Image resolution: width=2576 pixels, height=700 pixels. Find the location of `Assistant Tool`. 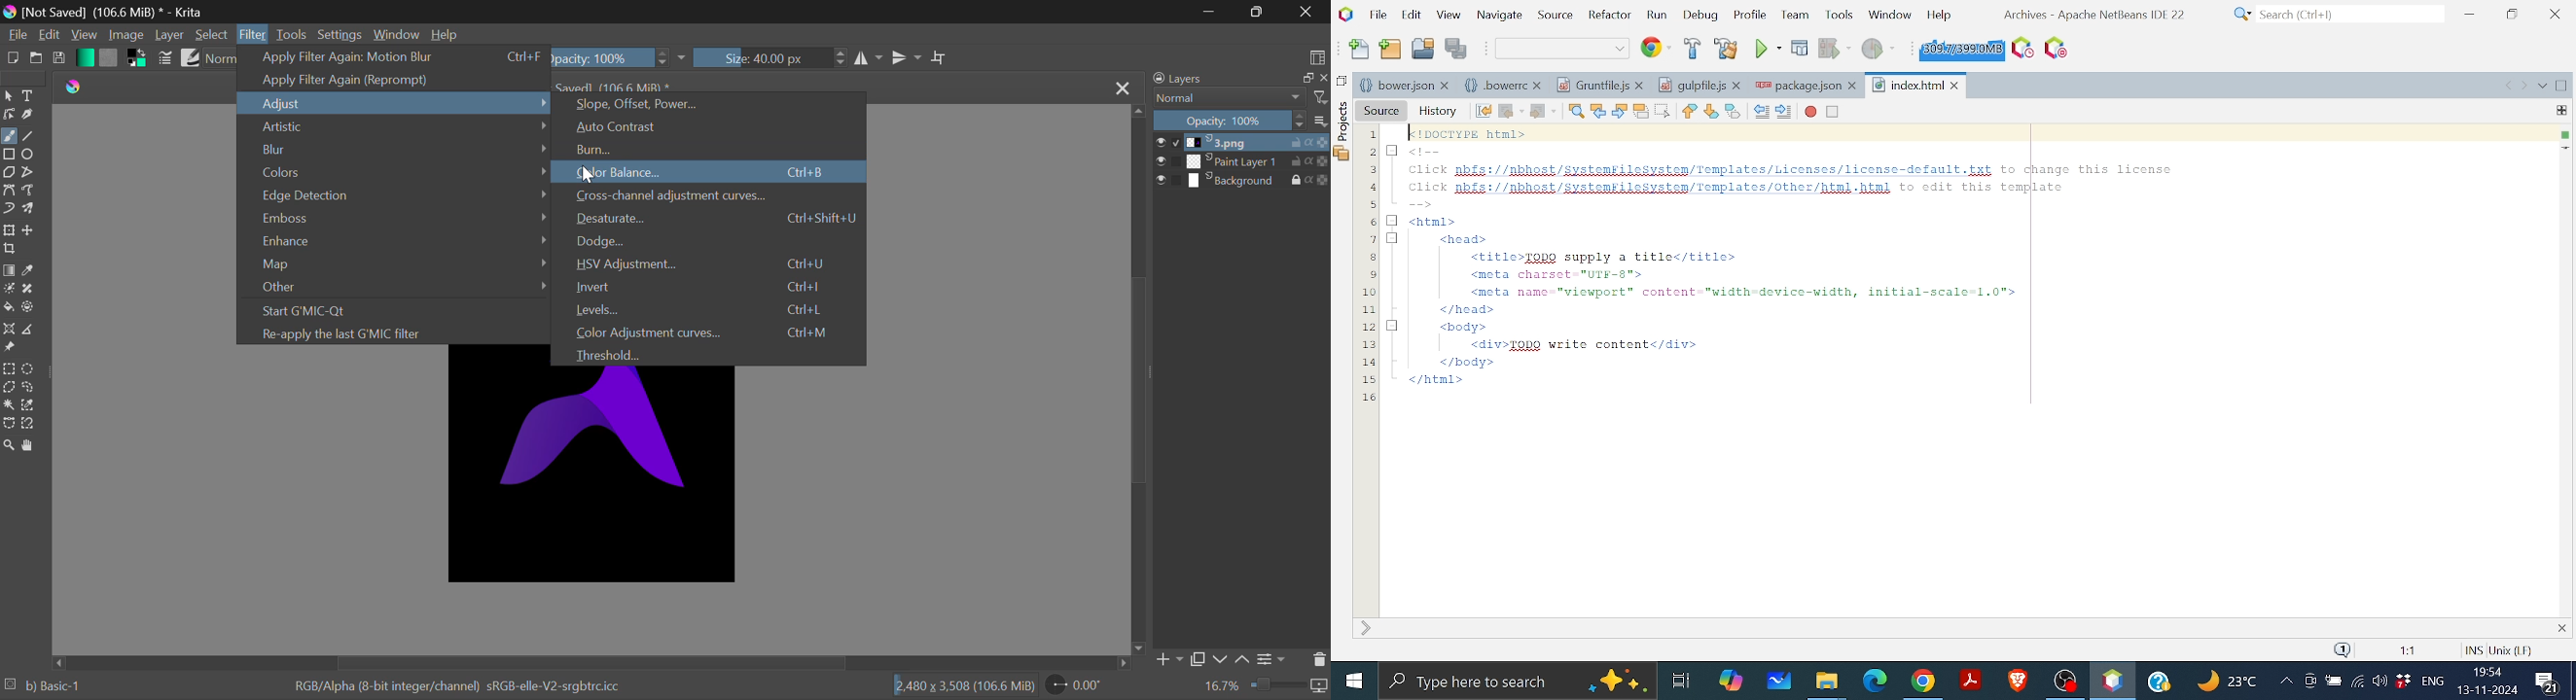

Assistant Tool is located at coordinates (8, 330).